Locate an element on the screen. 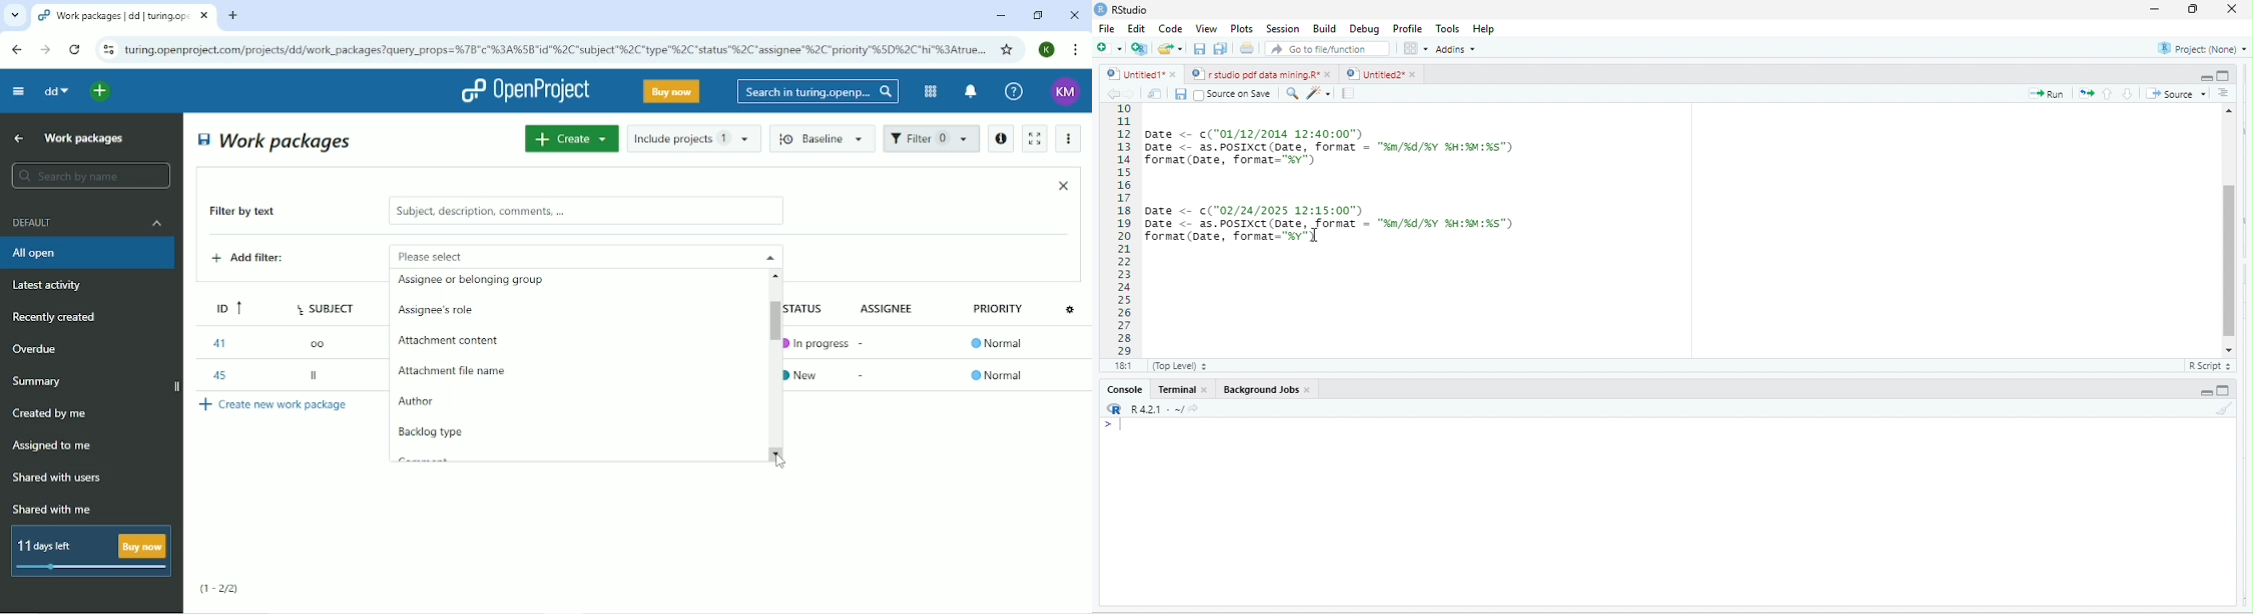 This screenshot has width=2268, height=616. Cursor is located at coordinates (781, 460).